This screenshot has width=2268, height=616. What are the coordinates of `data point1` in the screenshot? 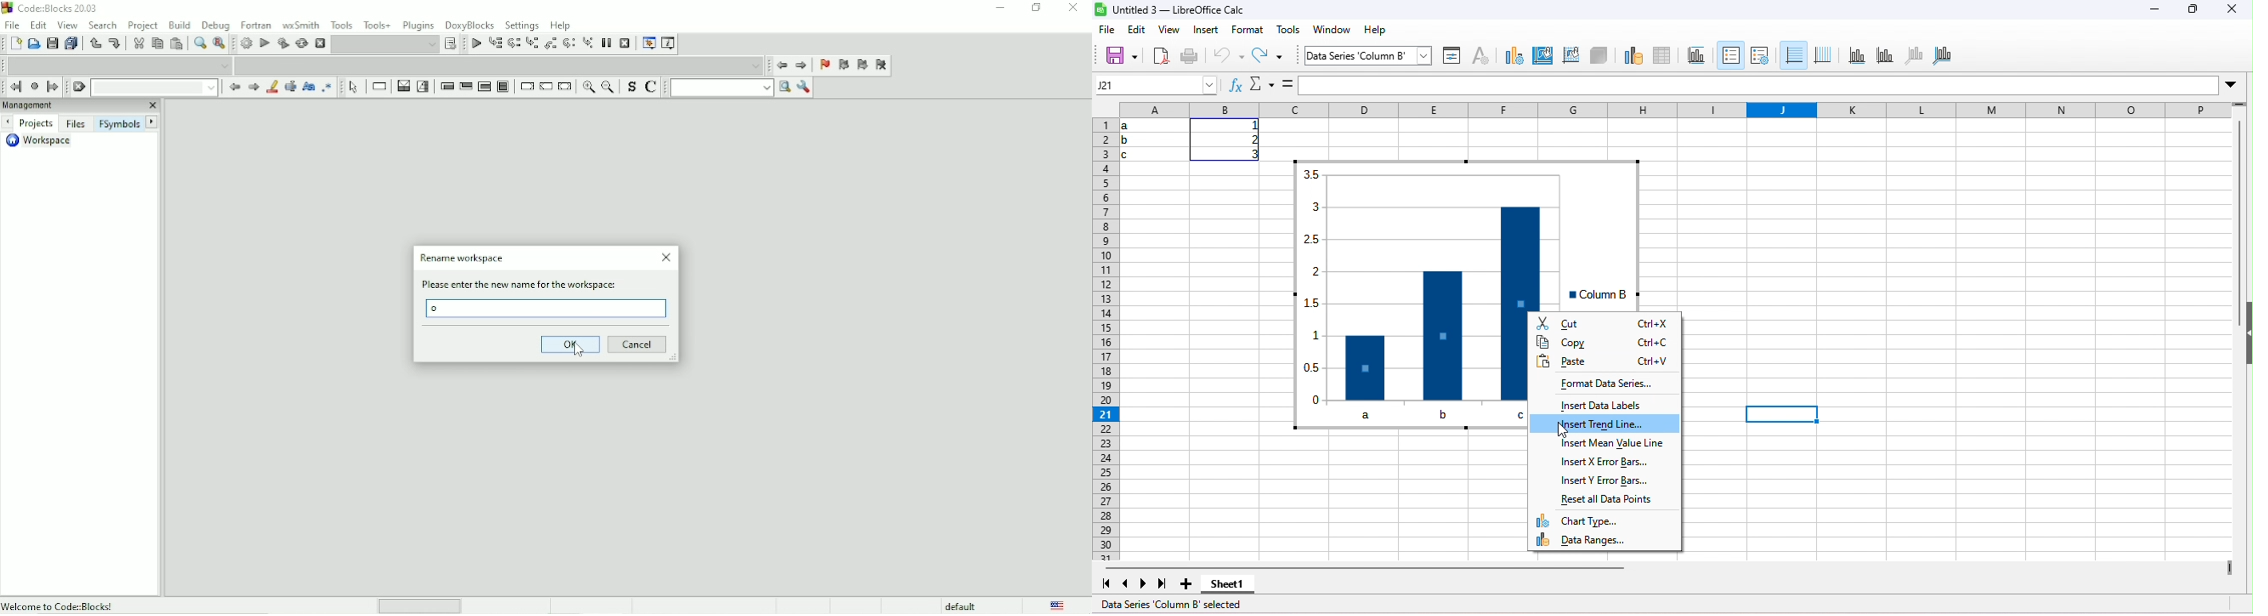 It's located at (1368, 367).